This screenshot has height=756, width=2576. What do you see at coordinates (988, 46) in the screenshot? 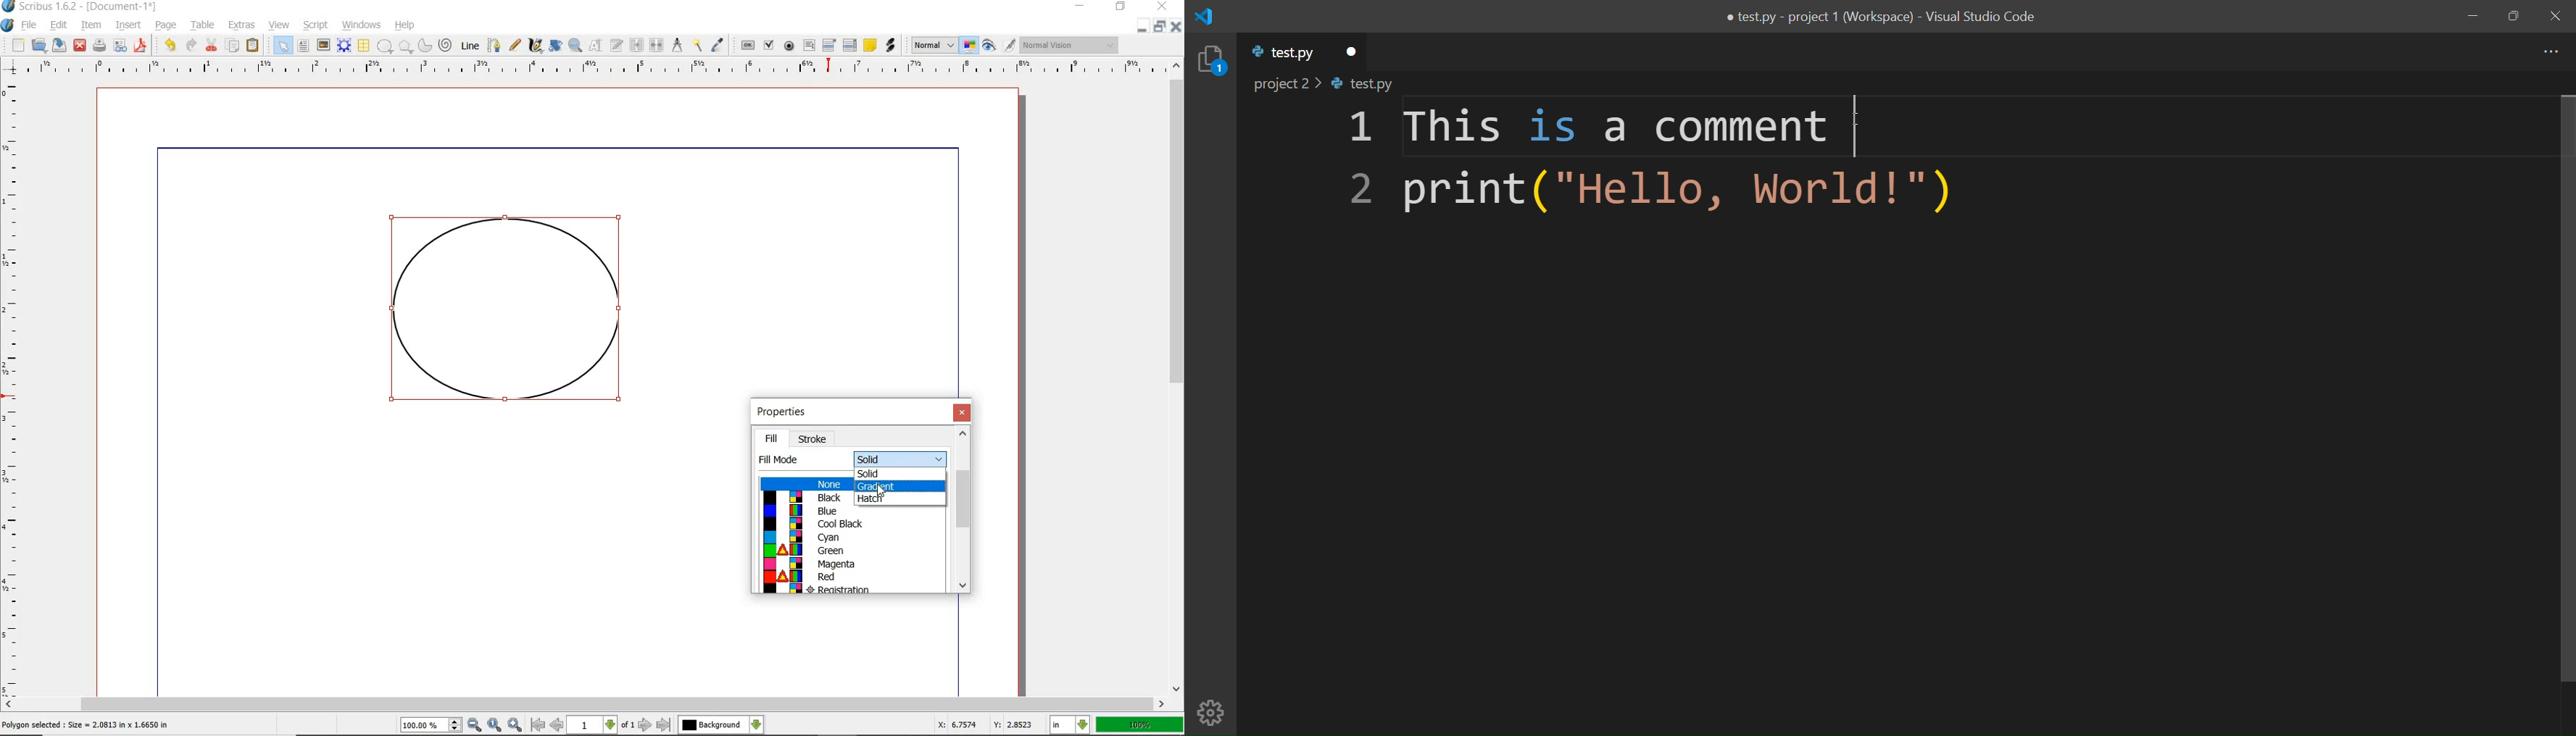
I see `PREVIEW MODE` at bounding box center [988, 46].